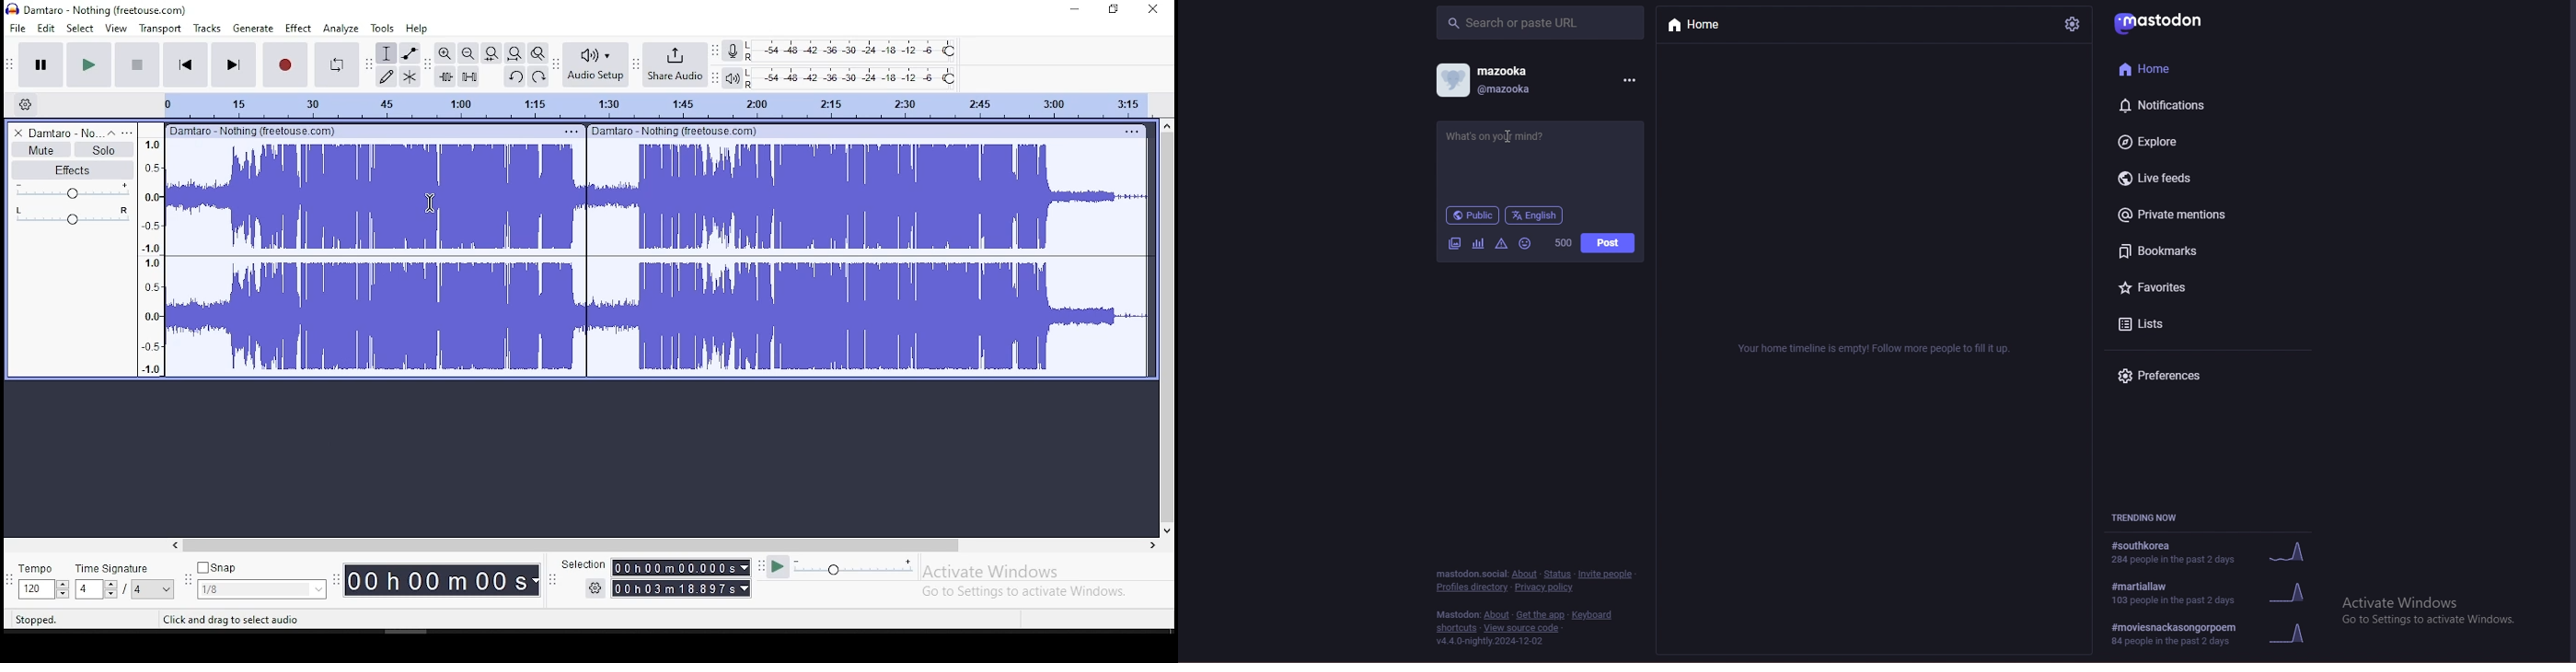 This screenshot has height=672, width=2576. What do you see at coordinates (16, 134) in the screenshot?
I see `delete track` at bounding box center [16, 134].